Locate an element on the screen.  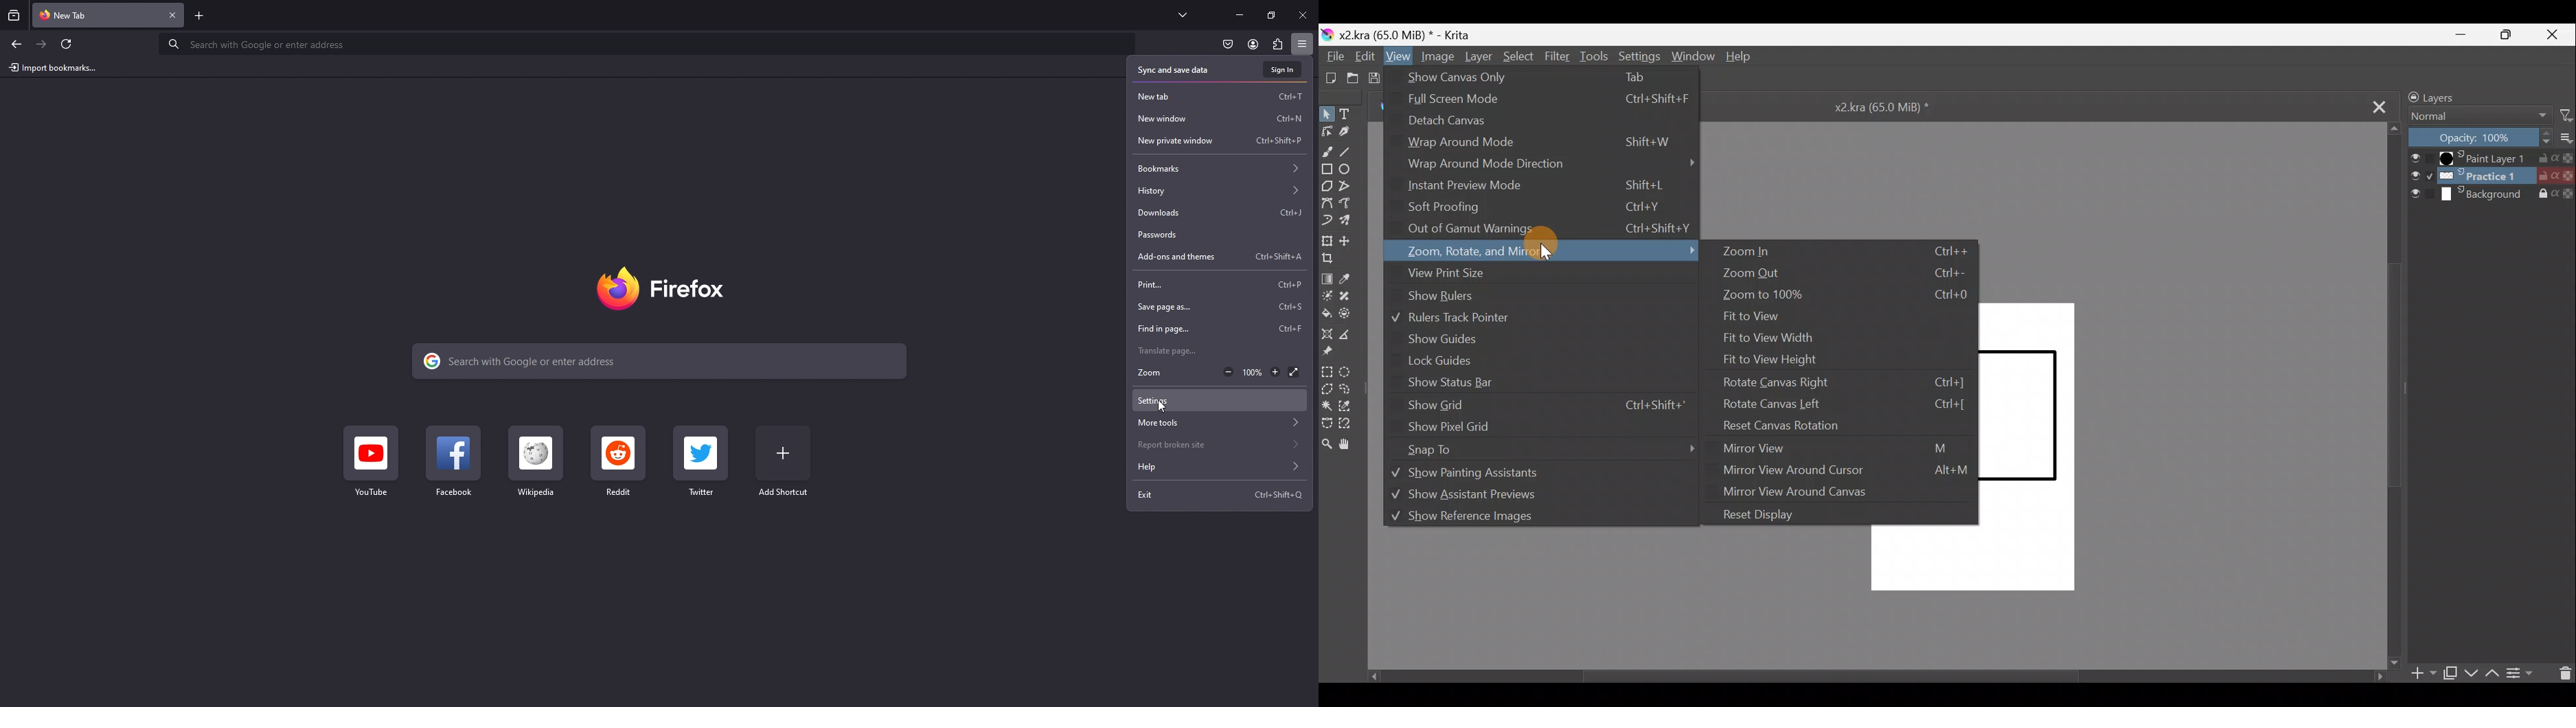
close is located at coordinates (1304, 14).